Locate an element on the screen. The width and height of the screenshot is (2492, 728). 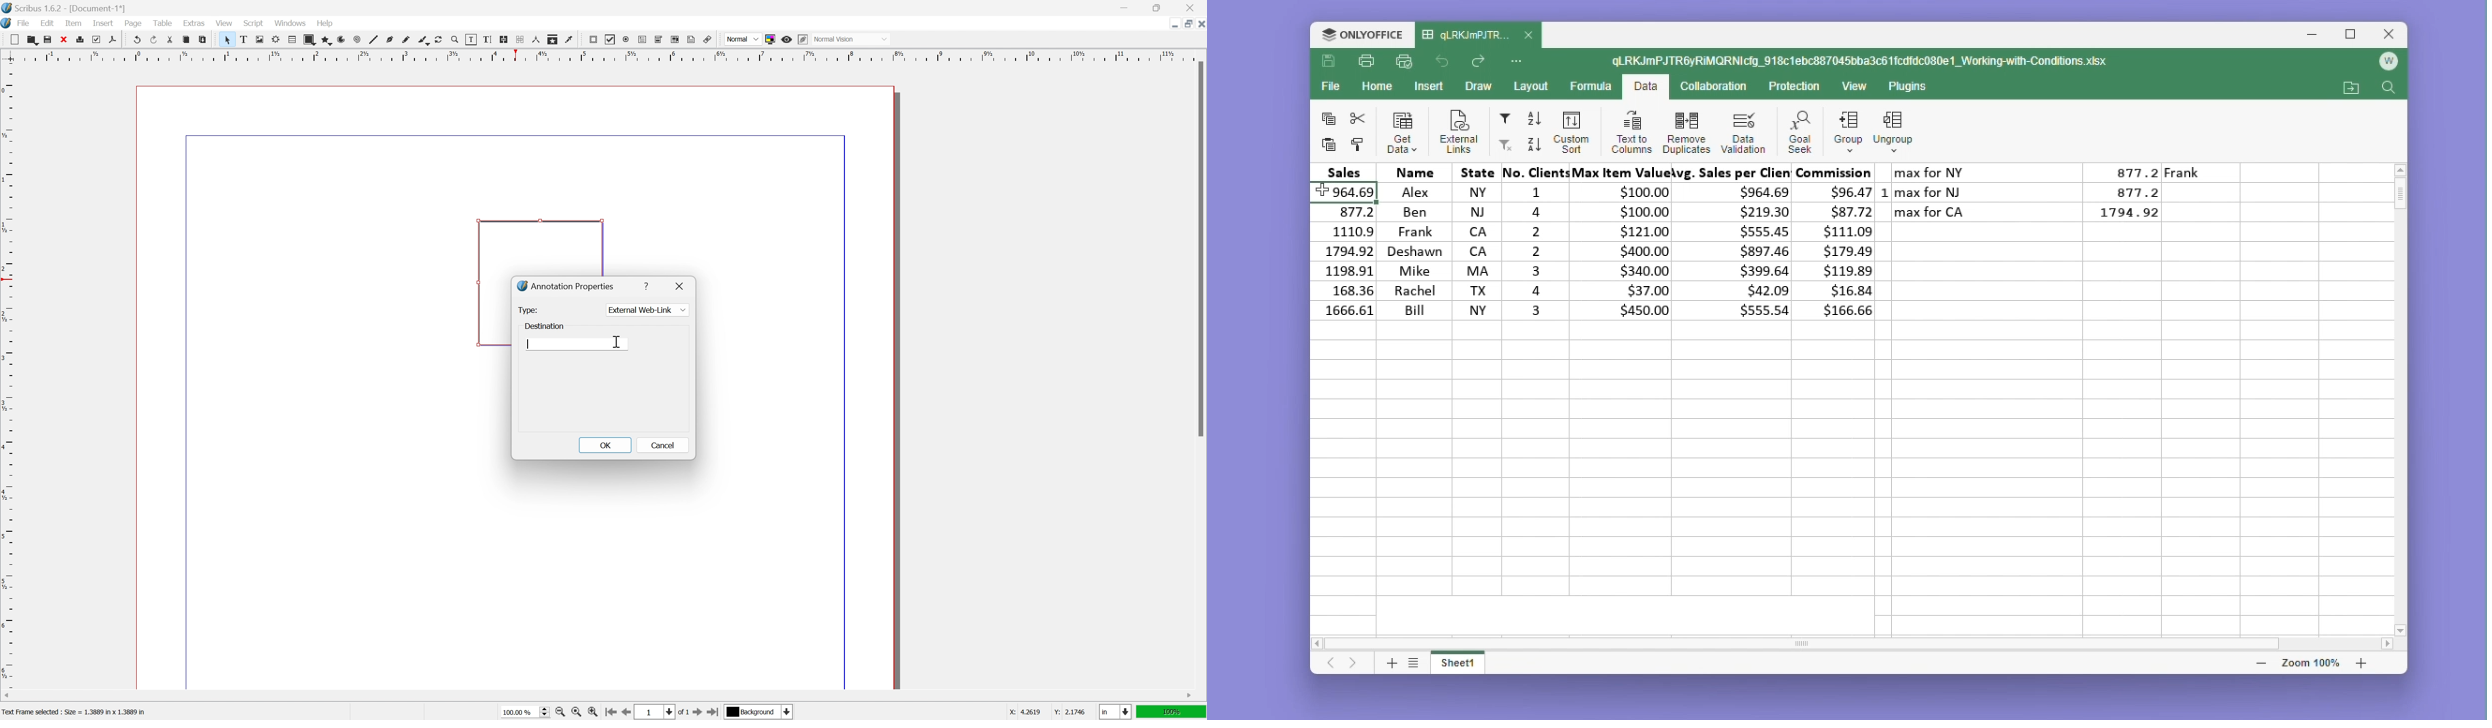
Typing Cursor is located at coordinates (528, 343).